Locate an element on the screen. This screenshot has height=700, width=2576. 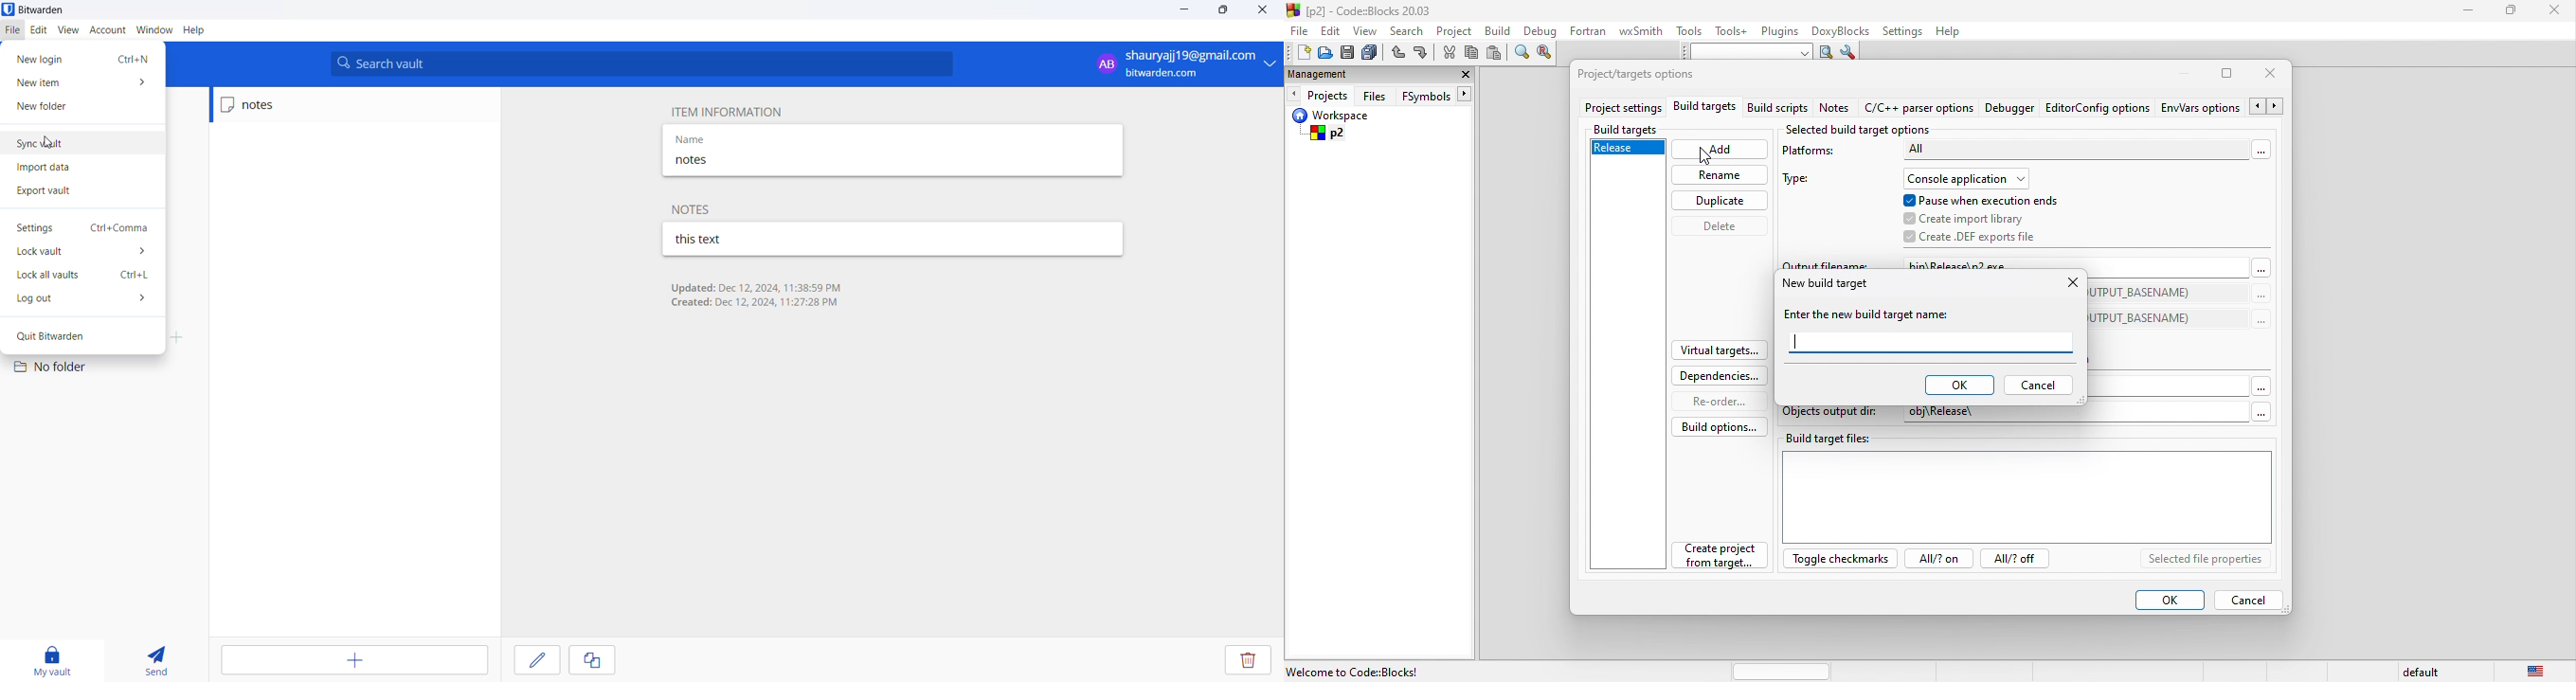
notes is located at coordinates (741, 162).